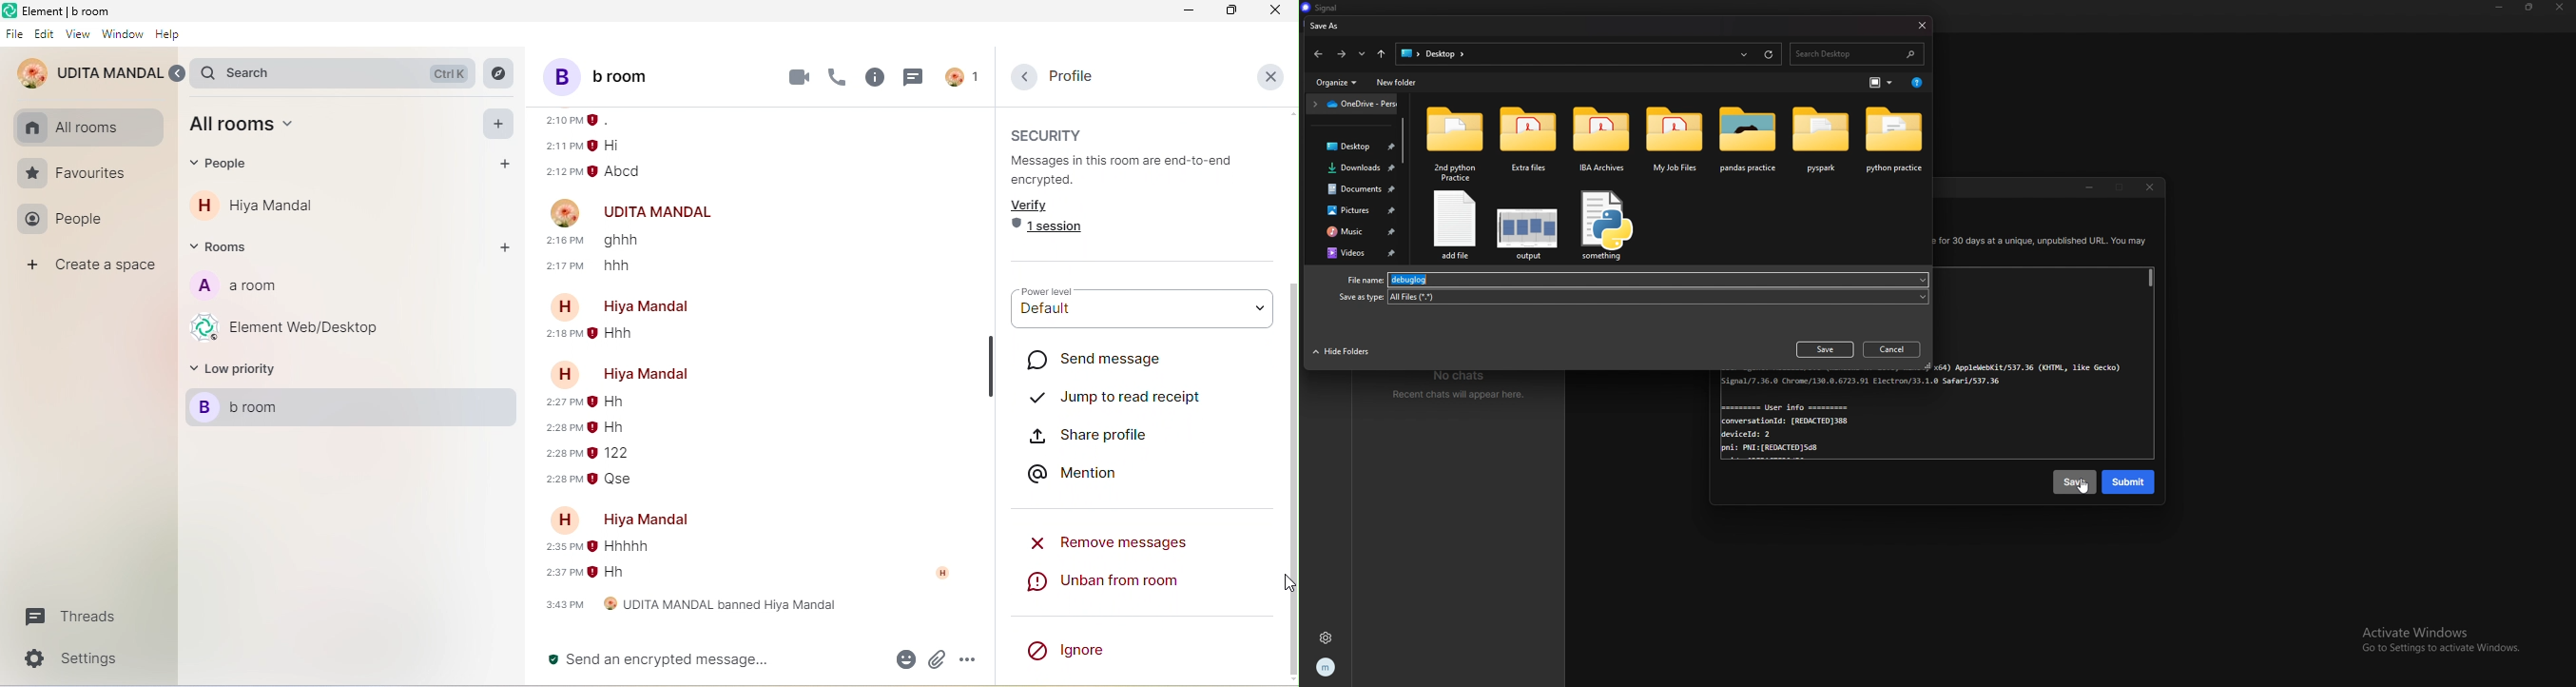  What do you see at coordinates (166, 35) in the screenshot?
I see `help` at bounding box center [166, 35].